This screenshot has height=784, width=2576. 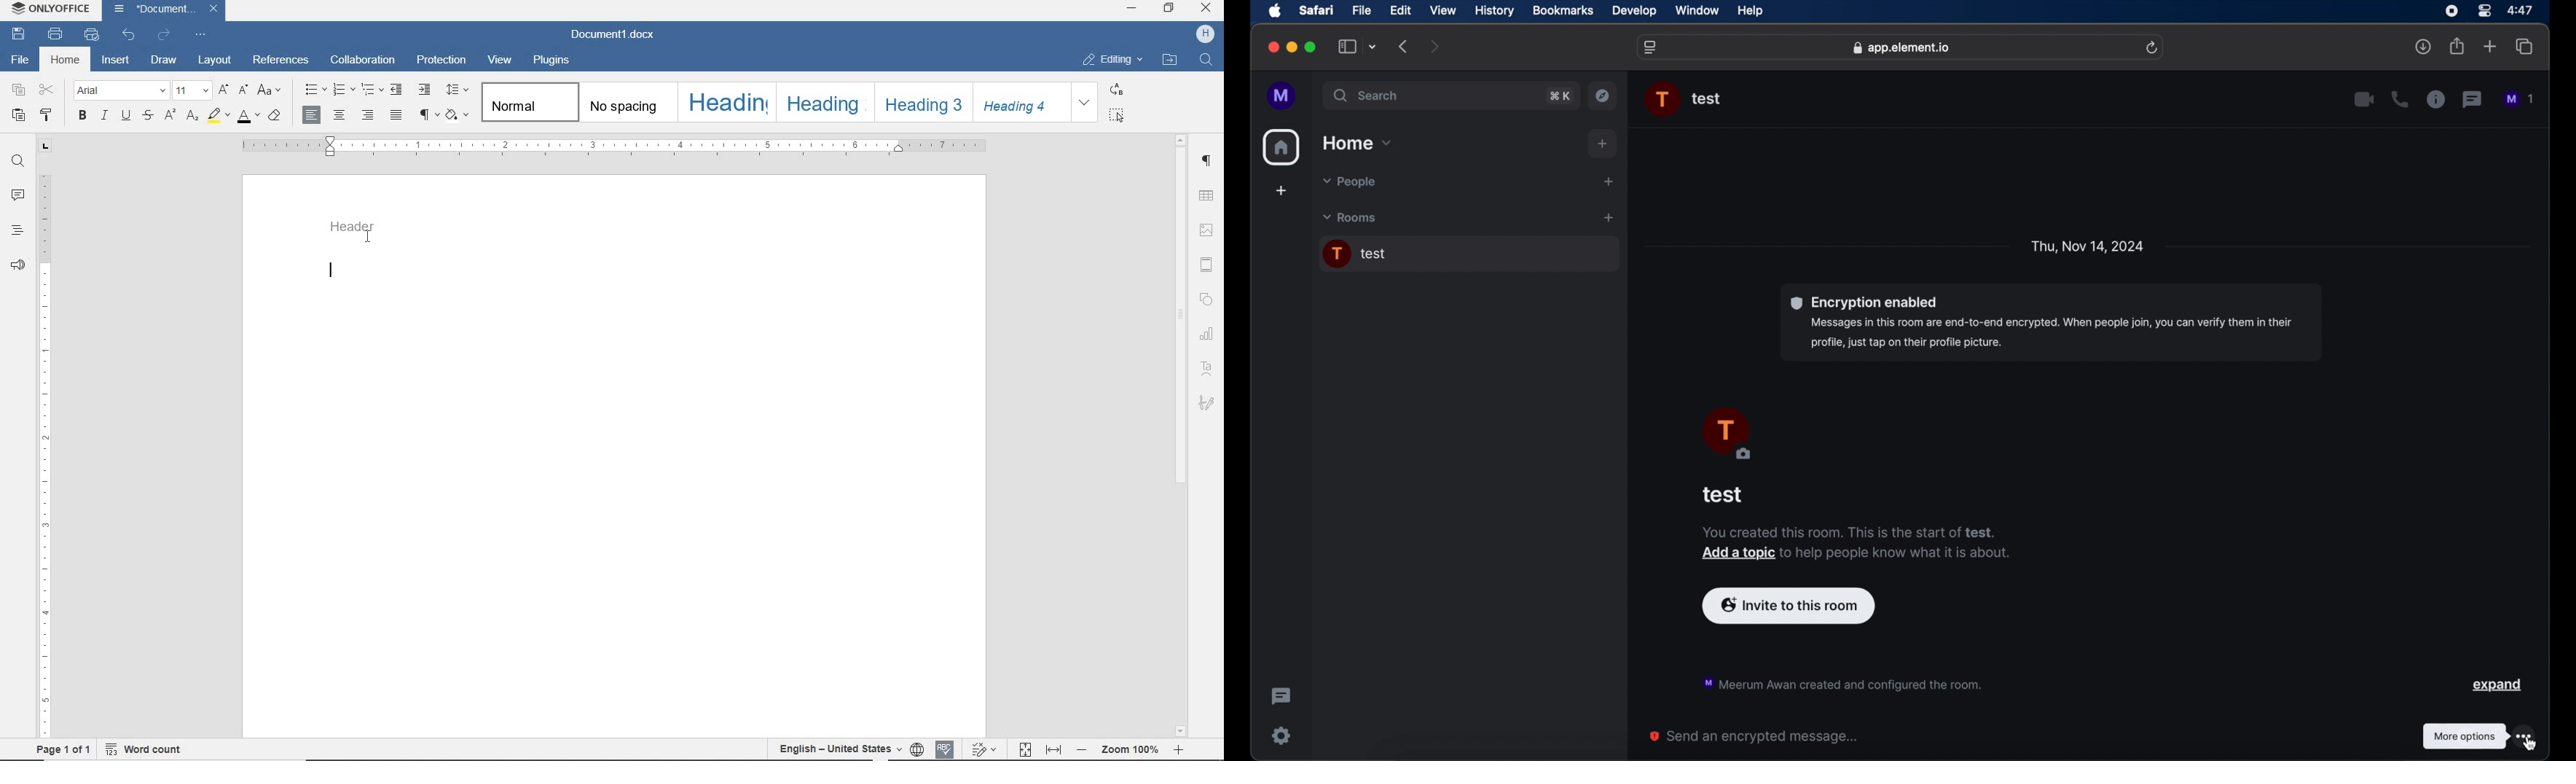 What do you see at coordinates (1468, 254) in the screenshot?
I see `chat room` at bounding box center [1468, 254].